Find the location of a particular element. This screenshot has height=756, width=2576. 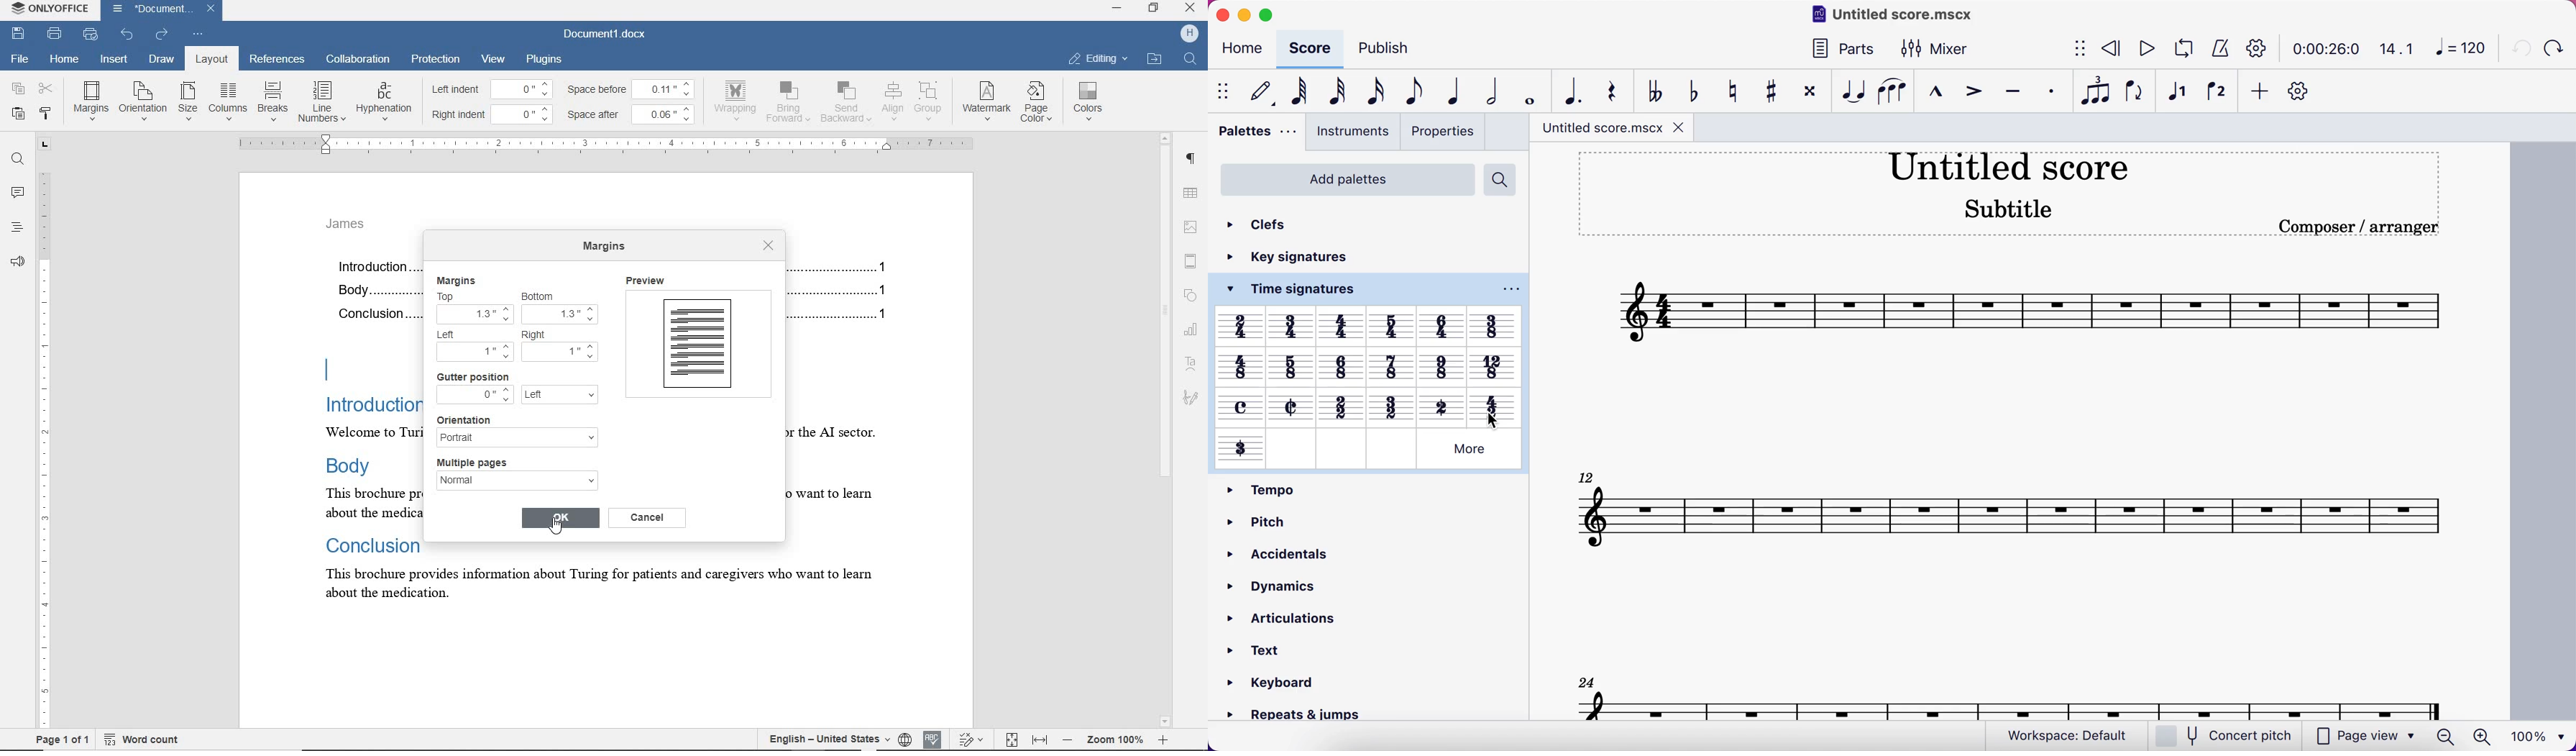

find is located at coordinates (1189, 60).